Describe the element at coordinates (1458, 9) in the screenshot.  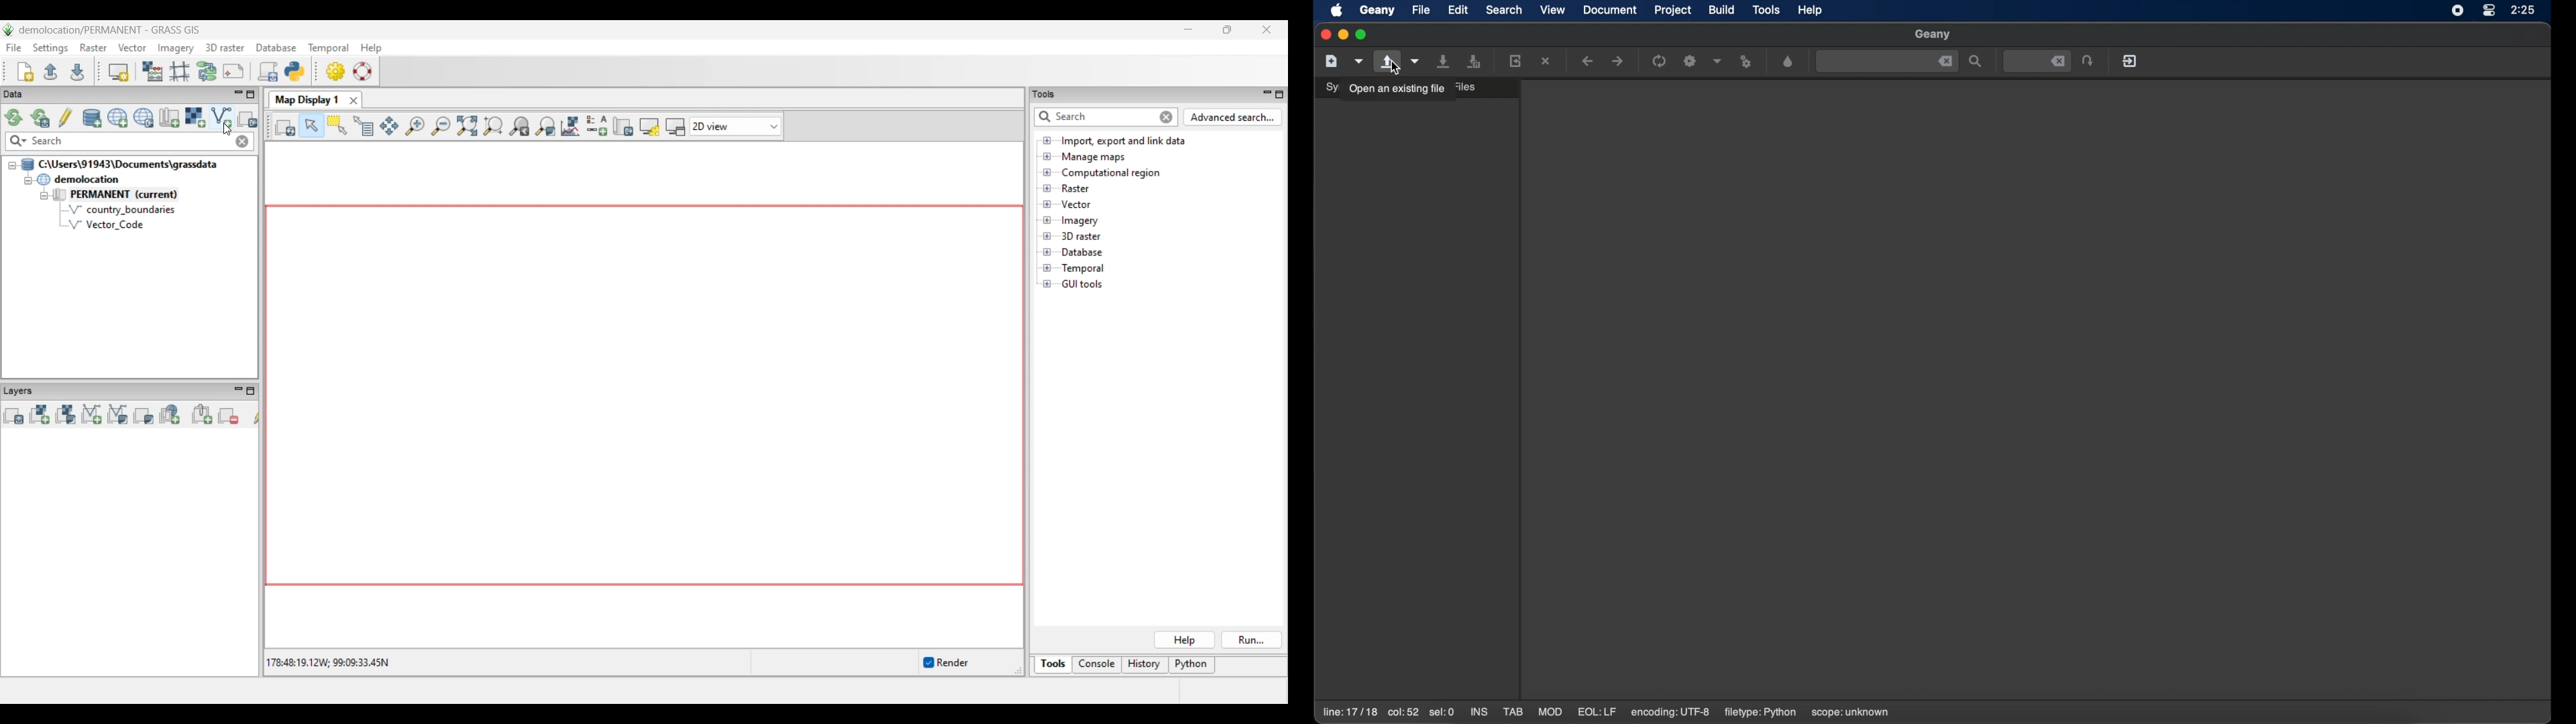
I see `edit` at that location.